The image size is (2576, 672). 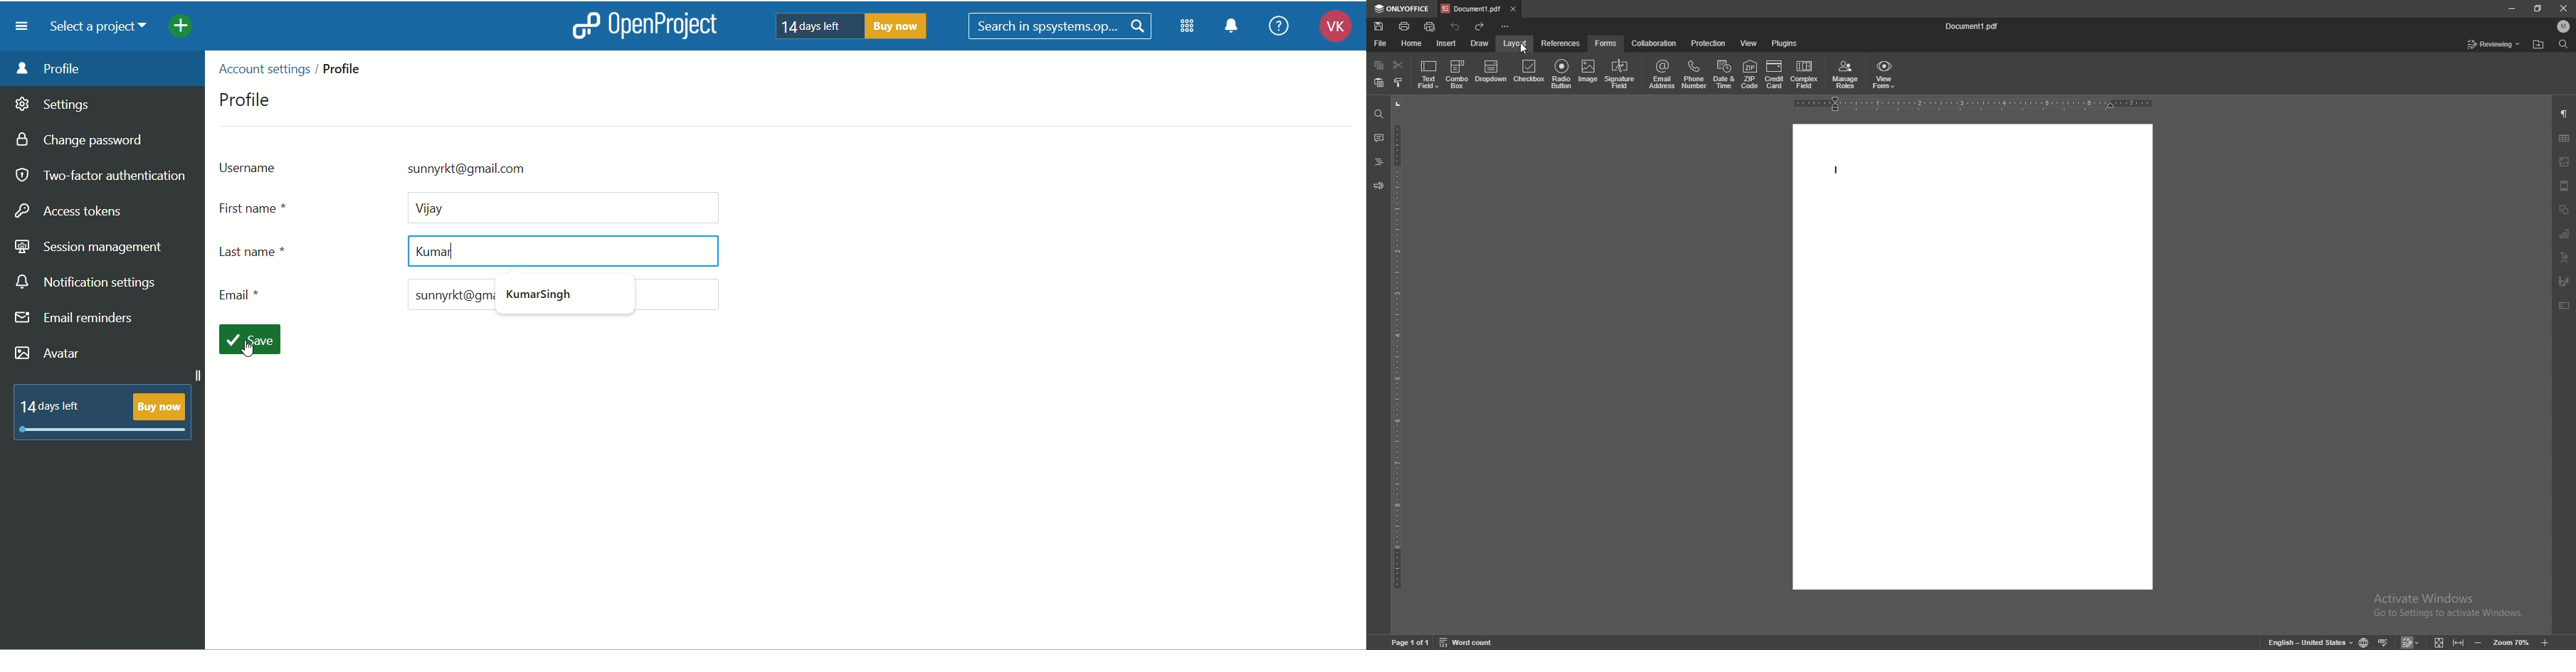 I want to click on zip code, so click(x=1751, y=73).